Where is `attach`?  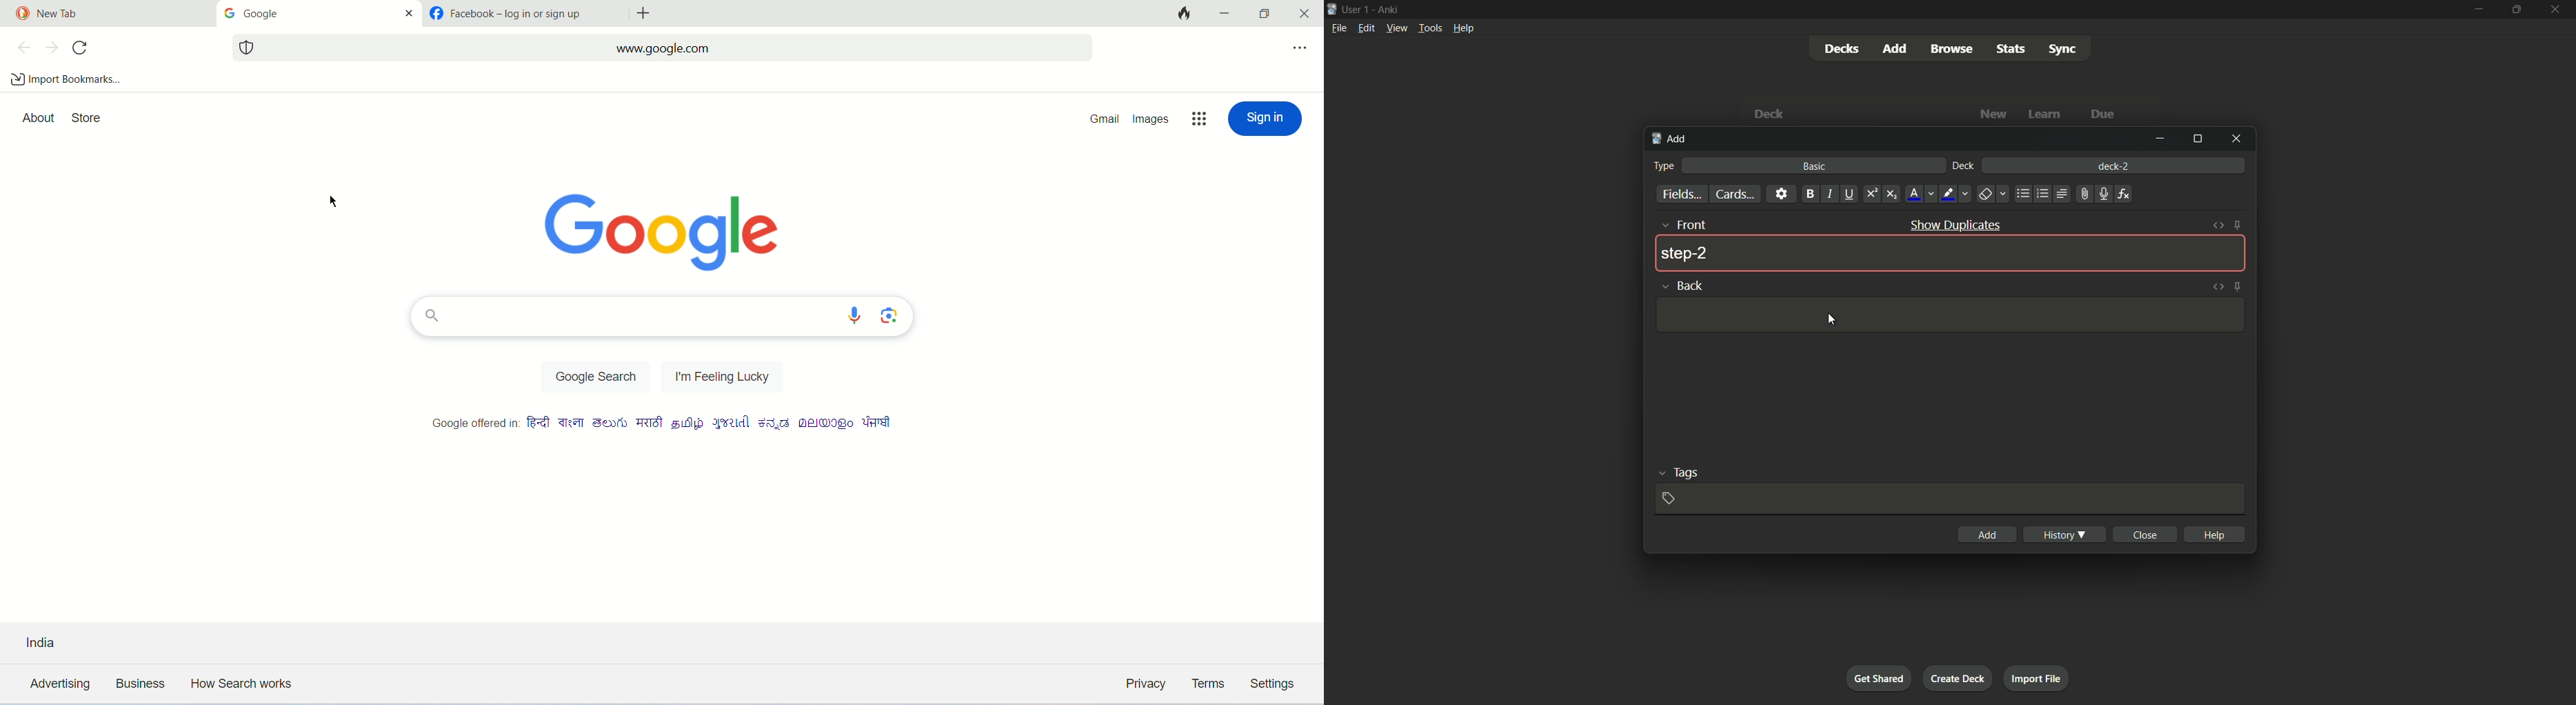 attach is located at coordinates (2085, 193).